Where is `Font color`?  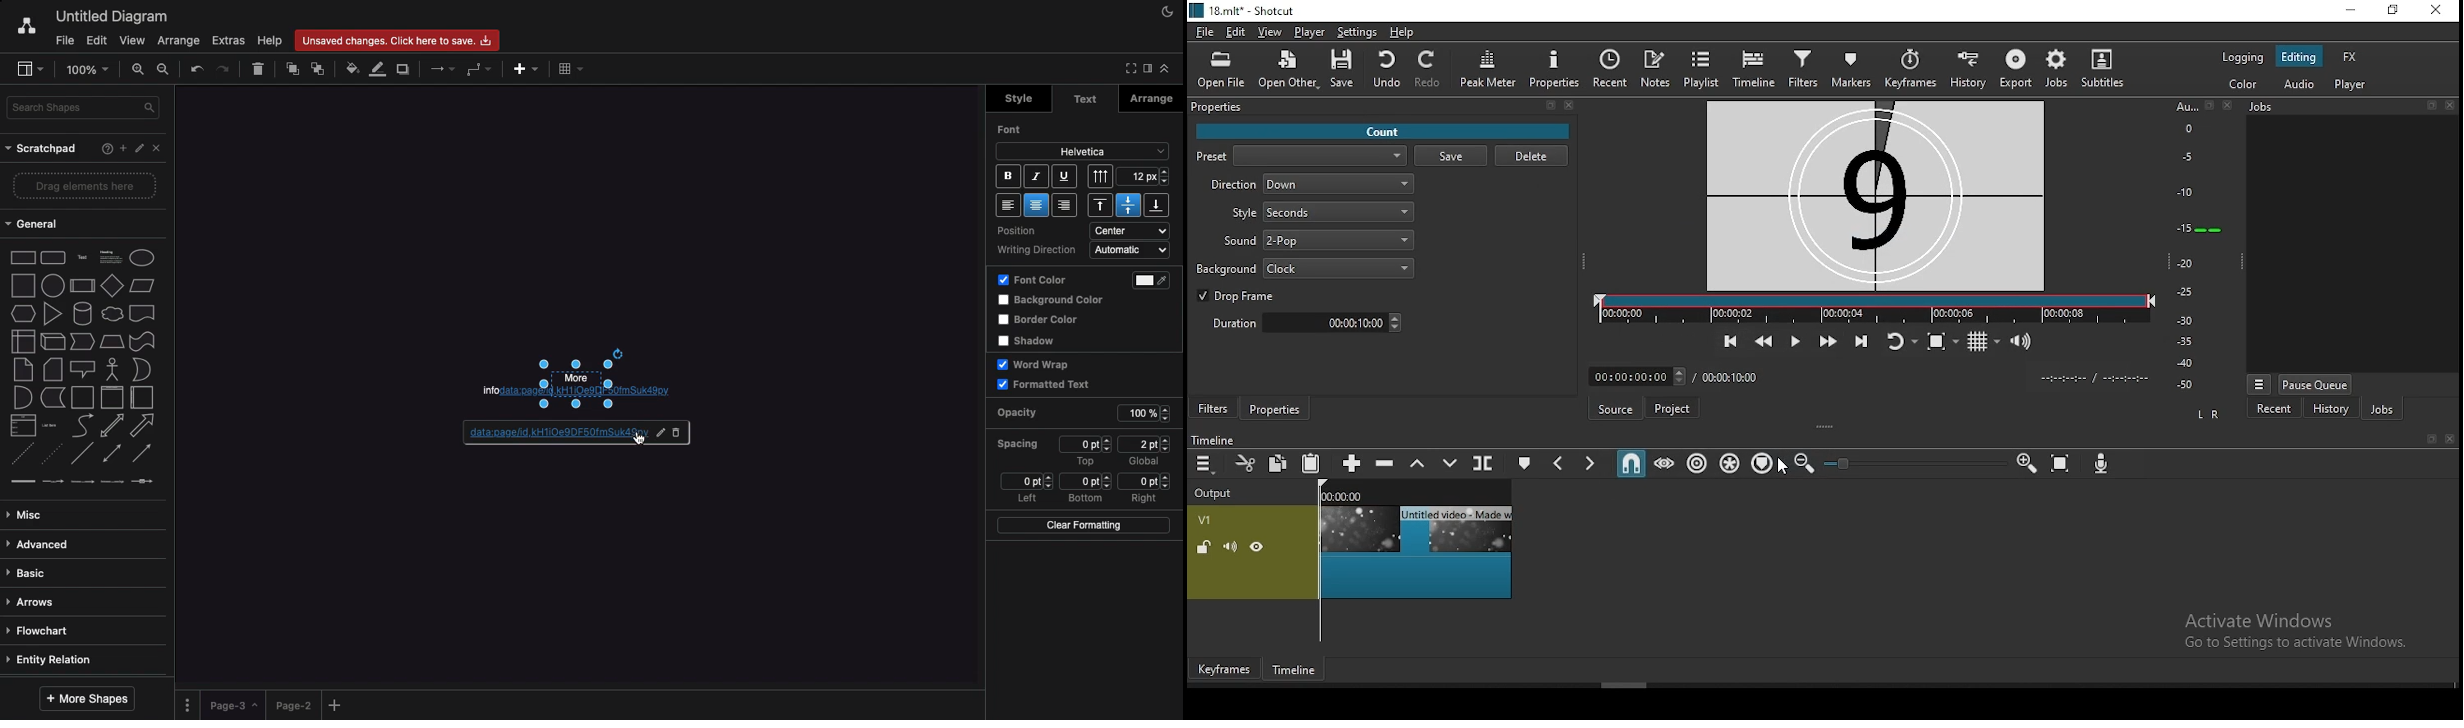 Font color is located at coordinates (1157, 280).